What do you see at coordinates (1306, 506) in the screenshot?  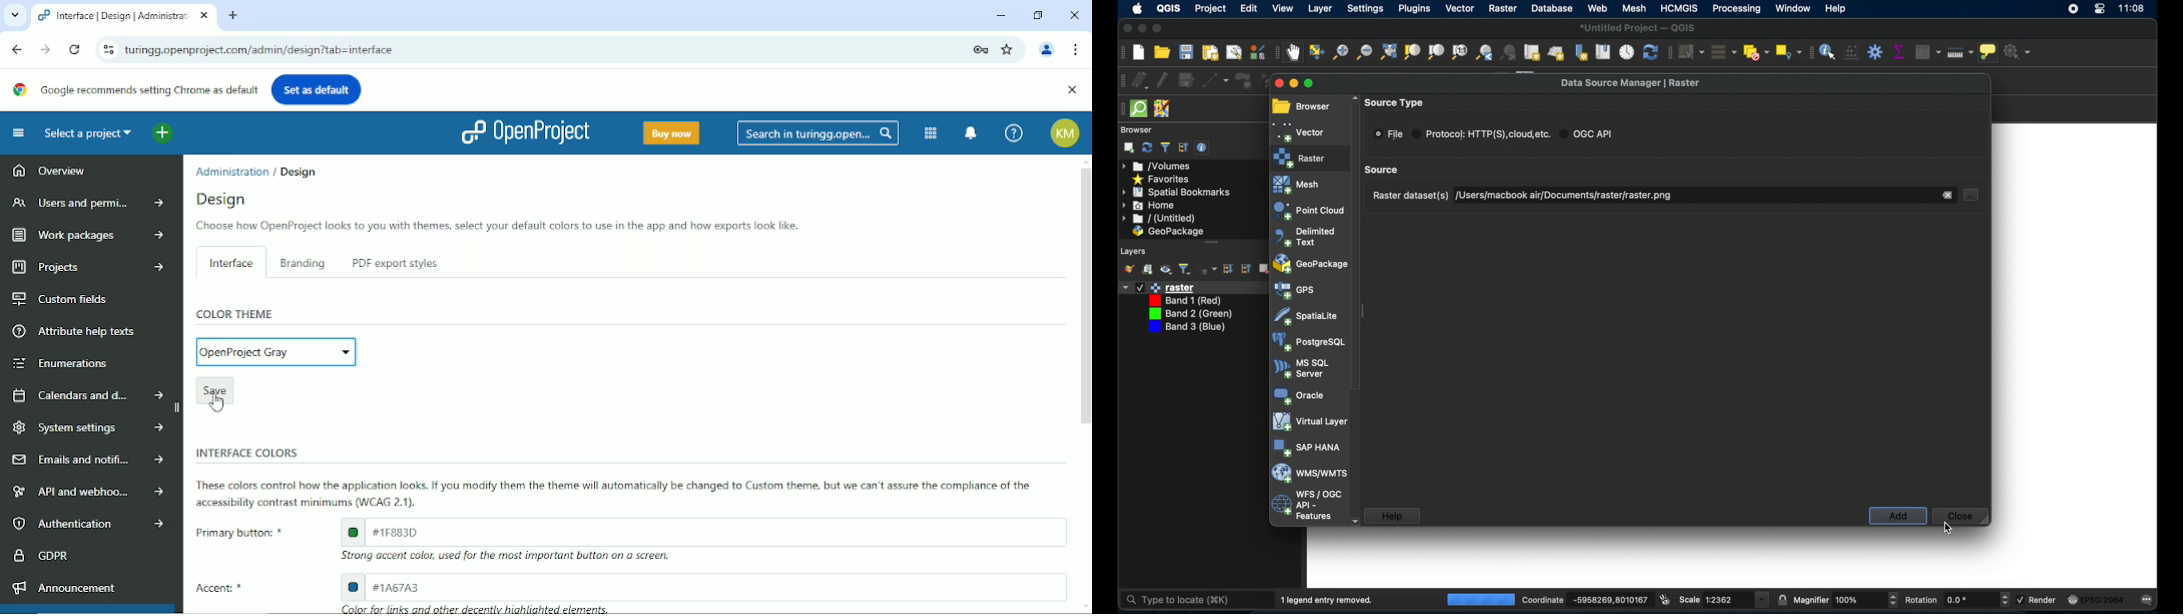 I see `wfs/ogc api - features` at bounding box center [1306, 506].